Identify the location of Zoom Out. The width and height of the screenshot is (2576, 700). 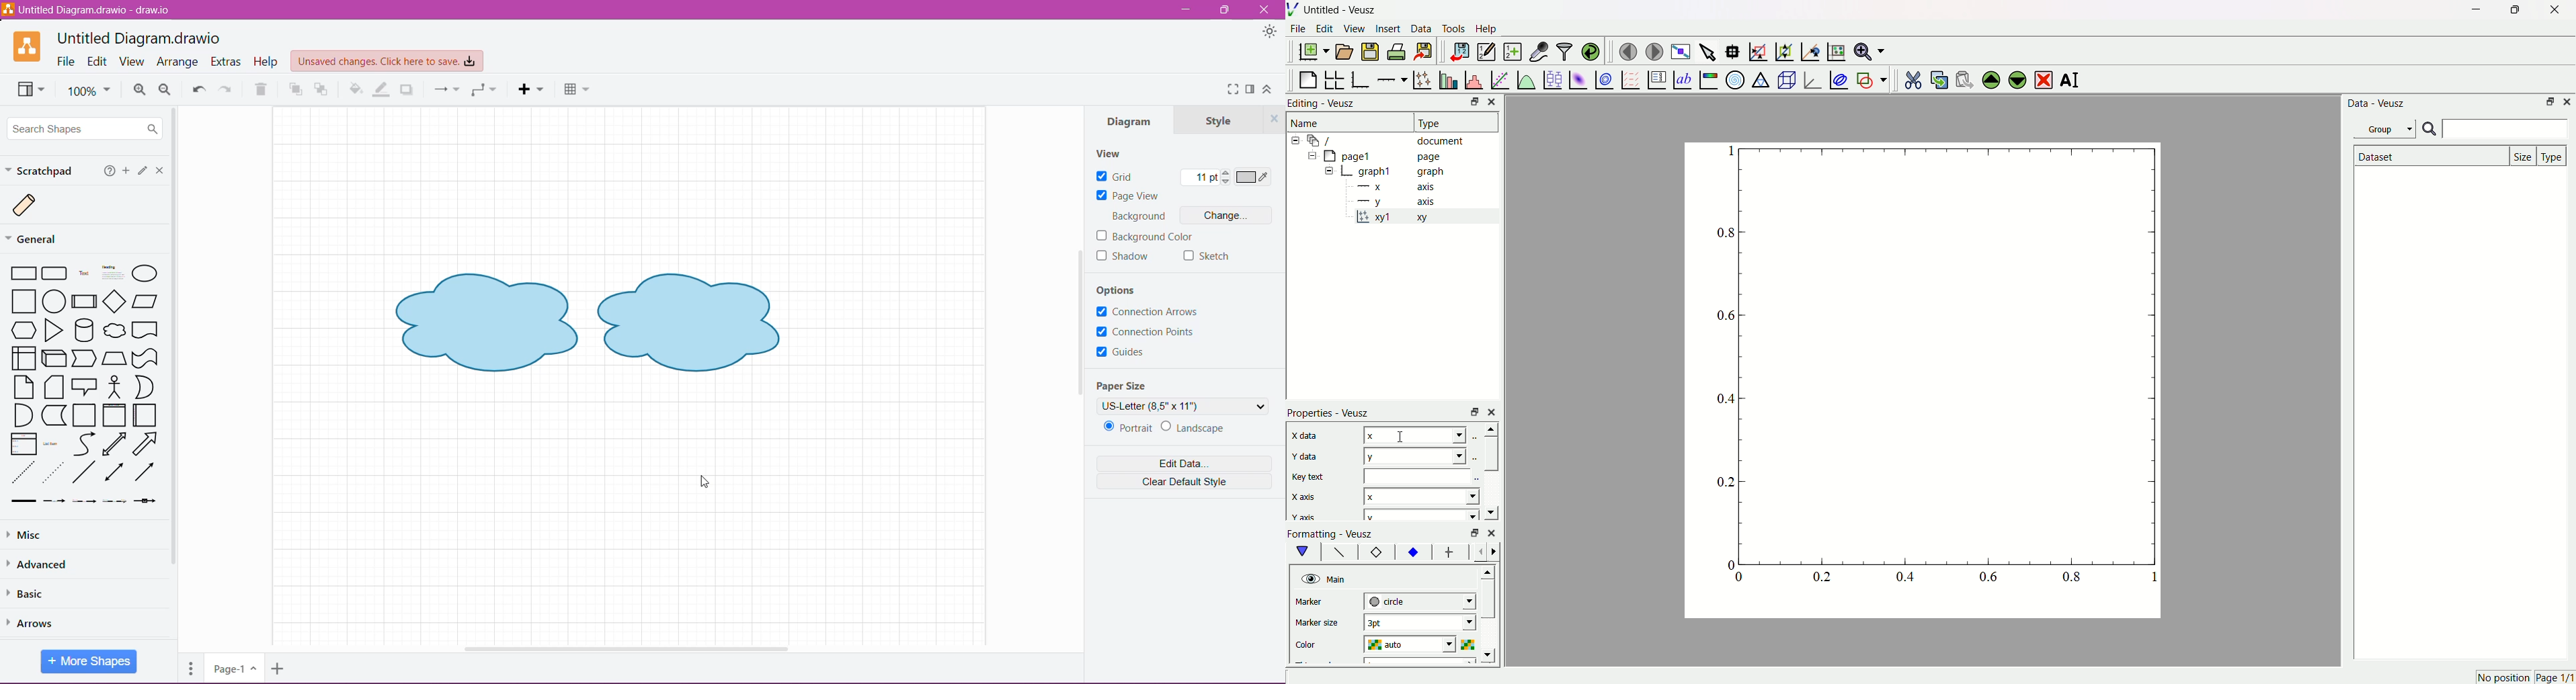
(166, 90).